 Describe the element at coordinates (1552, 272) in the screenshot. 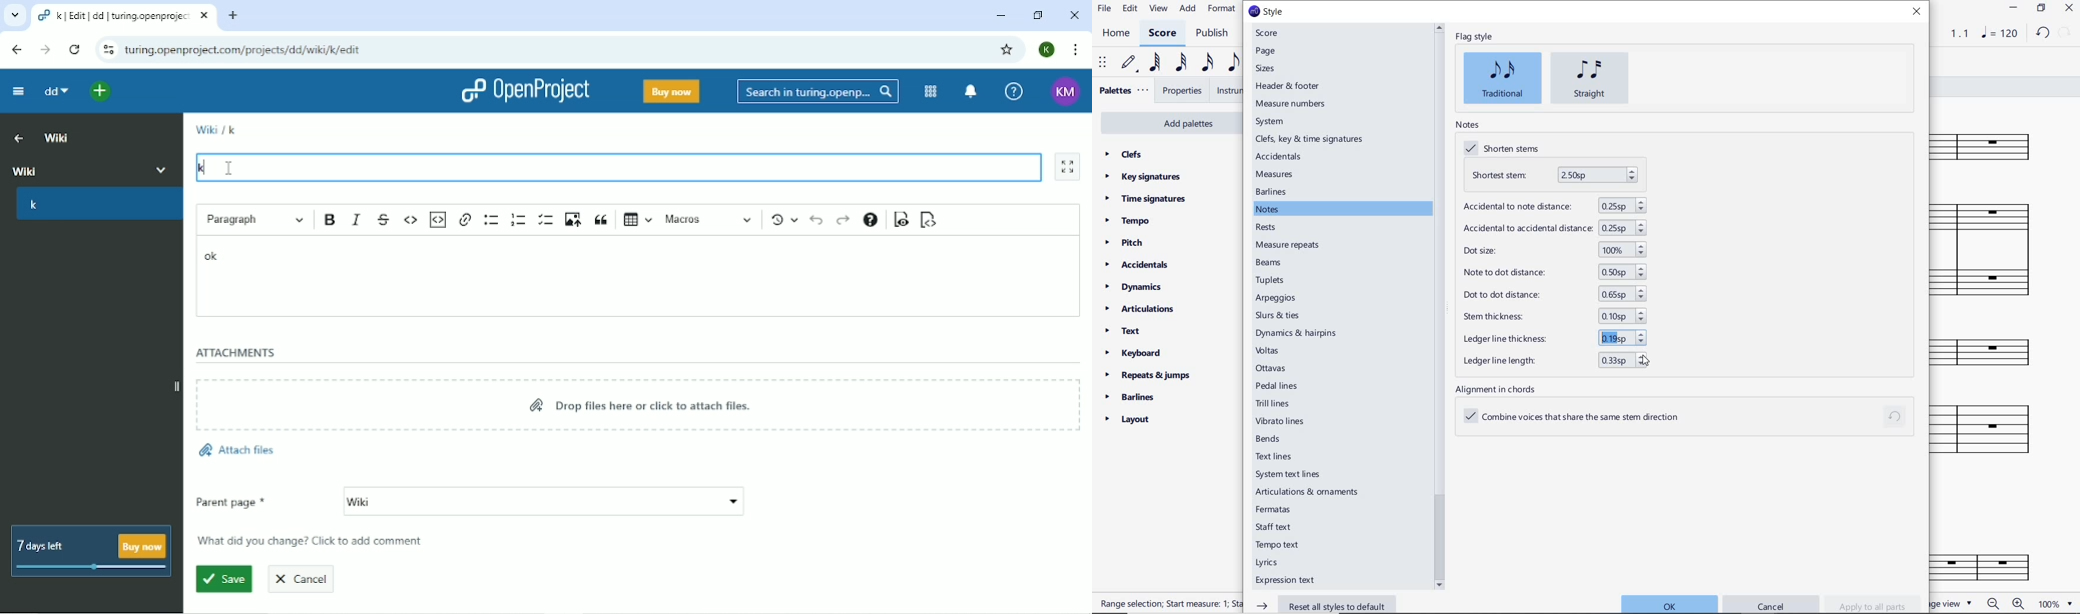

I see `note to dot distance` at that location.